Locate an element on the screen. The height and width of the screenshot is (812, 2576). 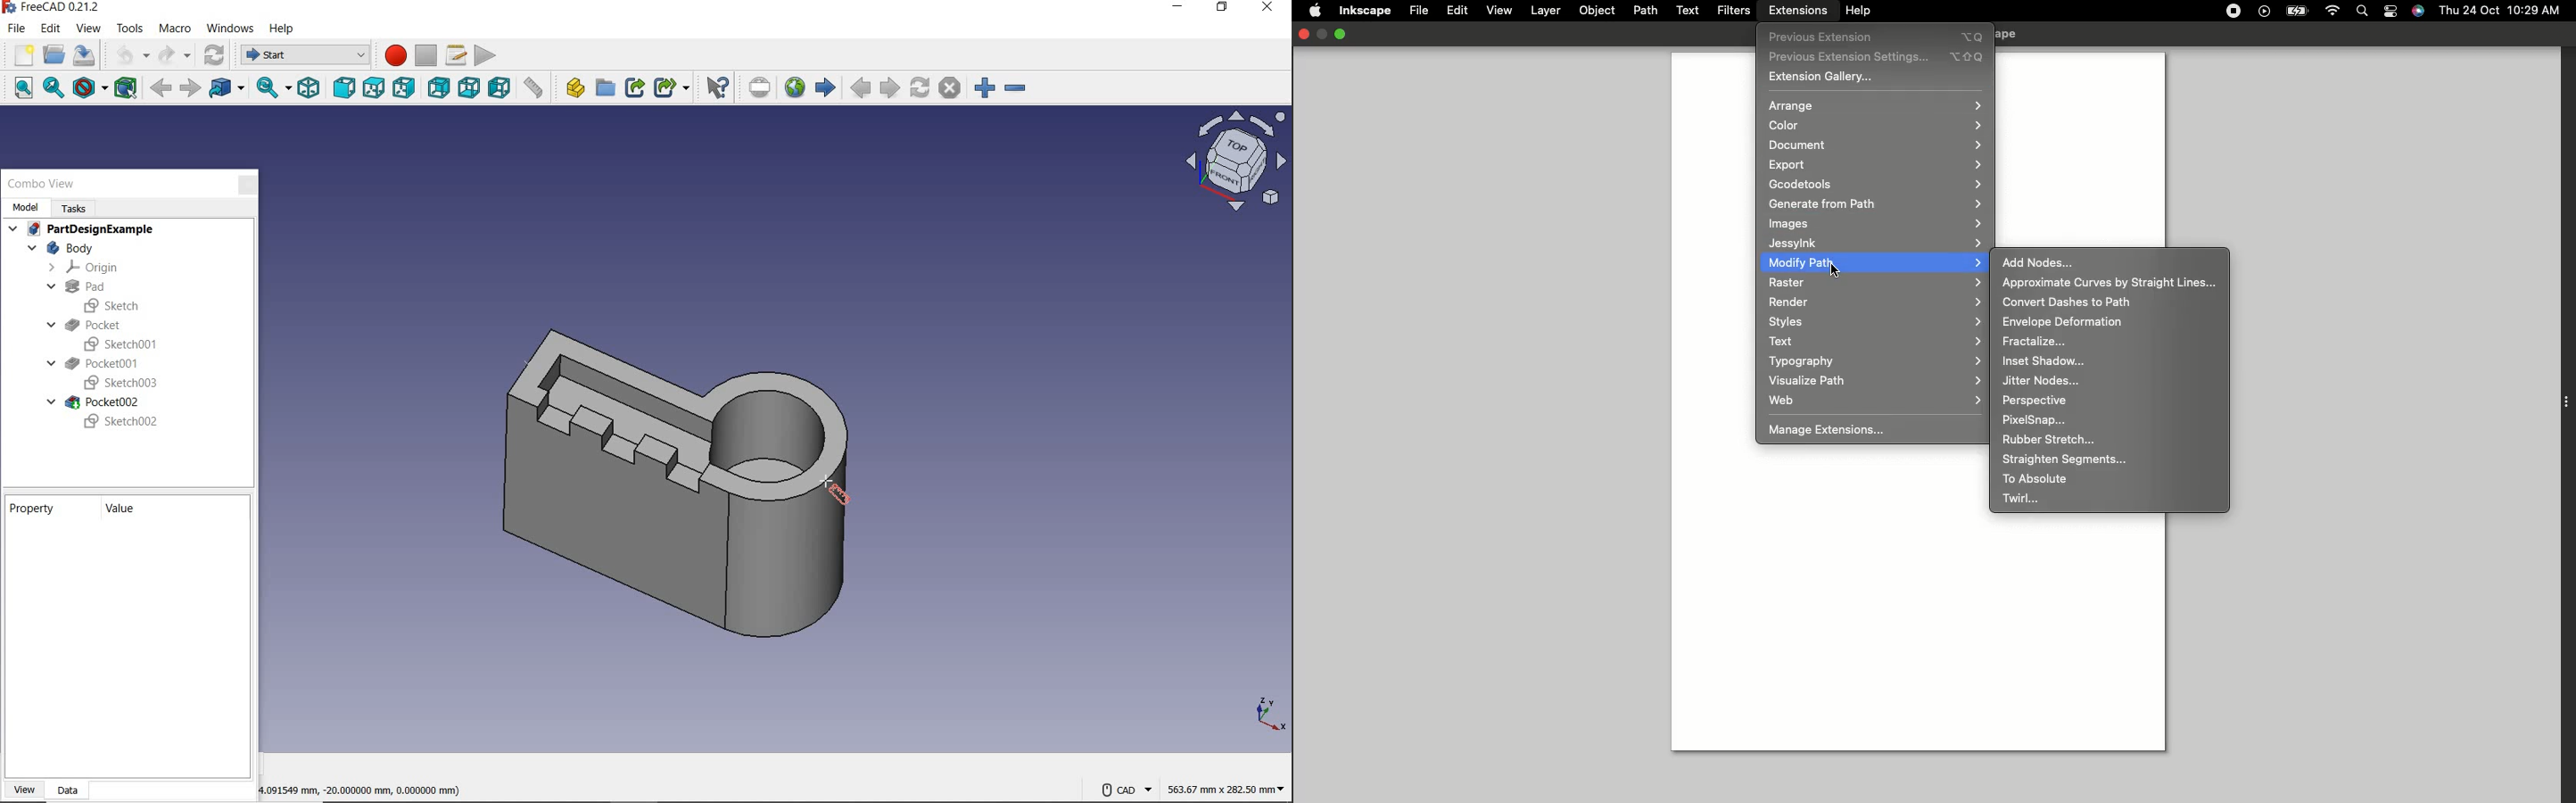
SKETCH002 is located at coordinates (121, 422).